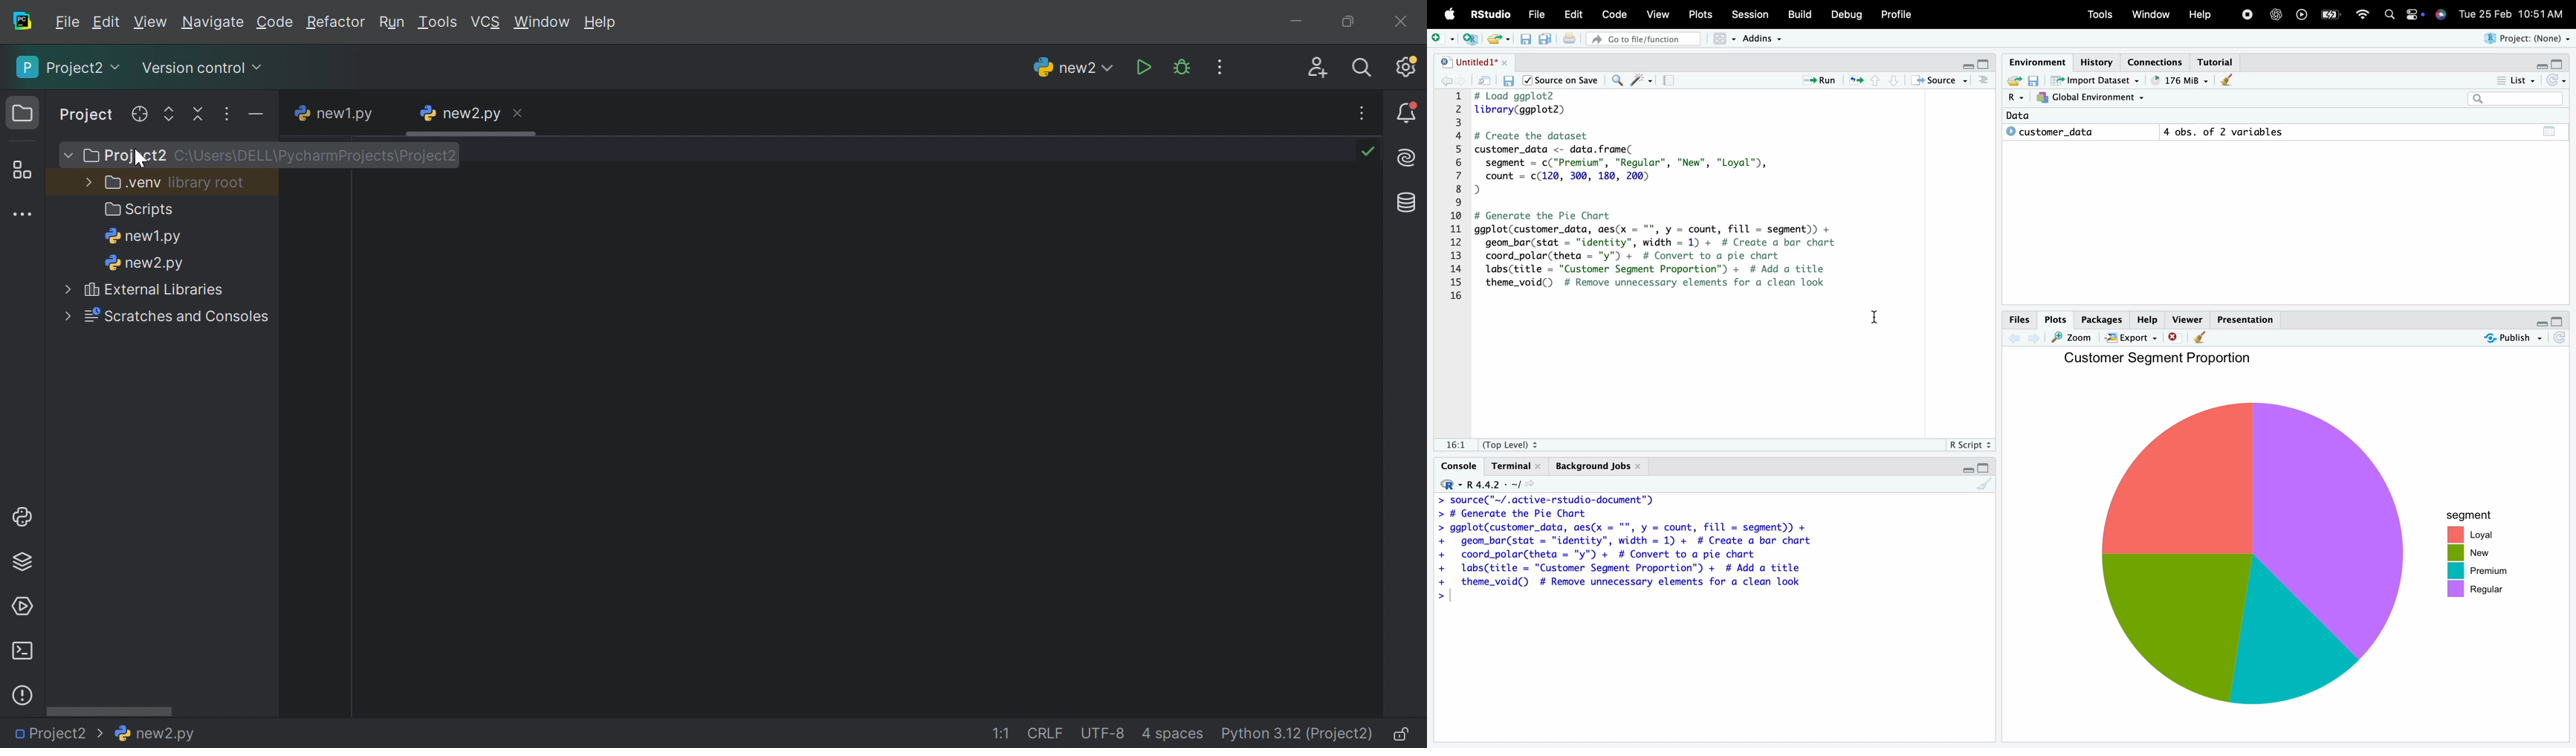 The image size is (2576, 756). Describe the element at coordinates (2174, 337) in the screenshot. I see `close` at that location.